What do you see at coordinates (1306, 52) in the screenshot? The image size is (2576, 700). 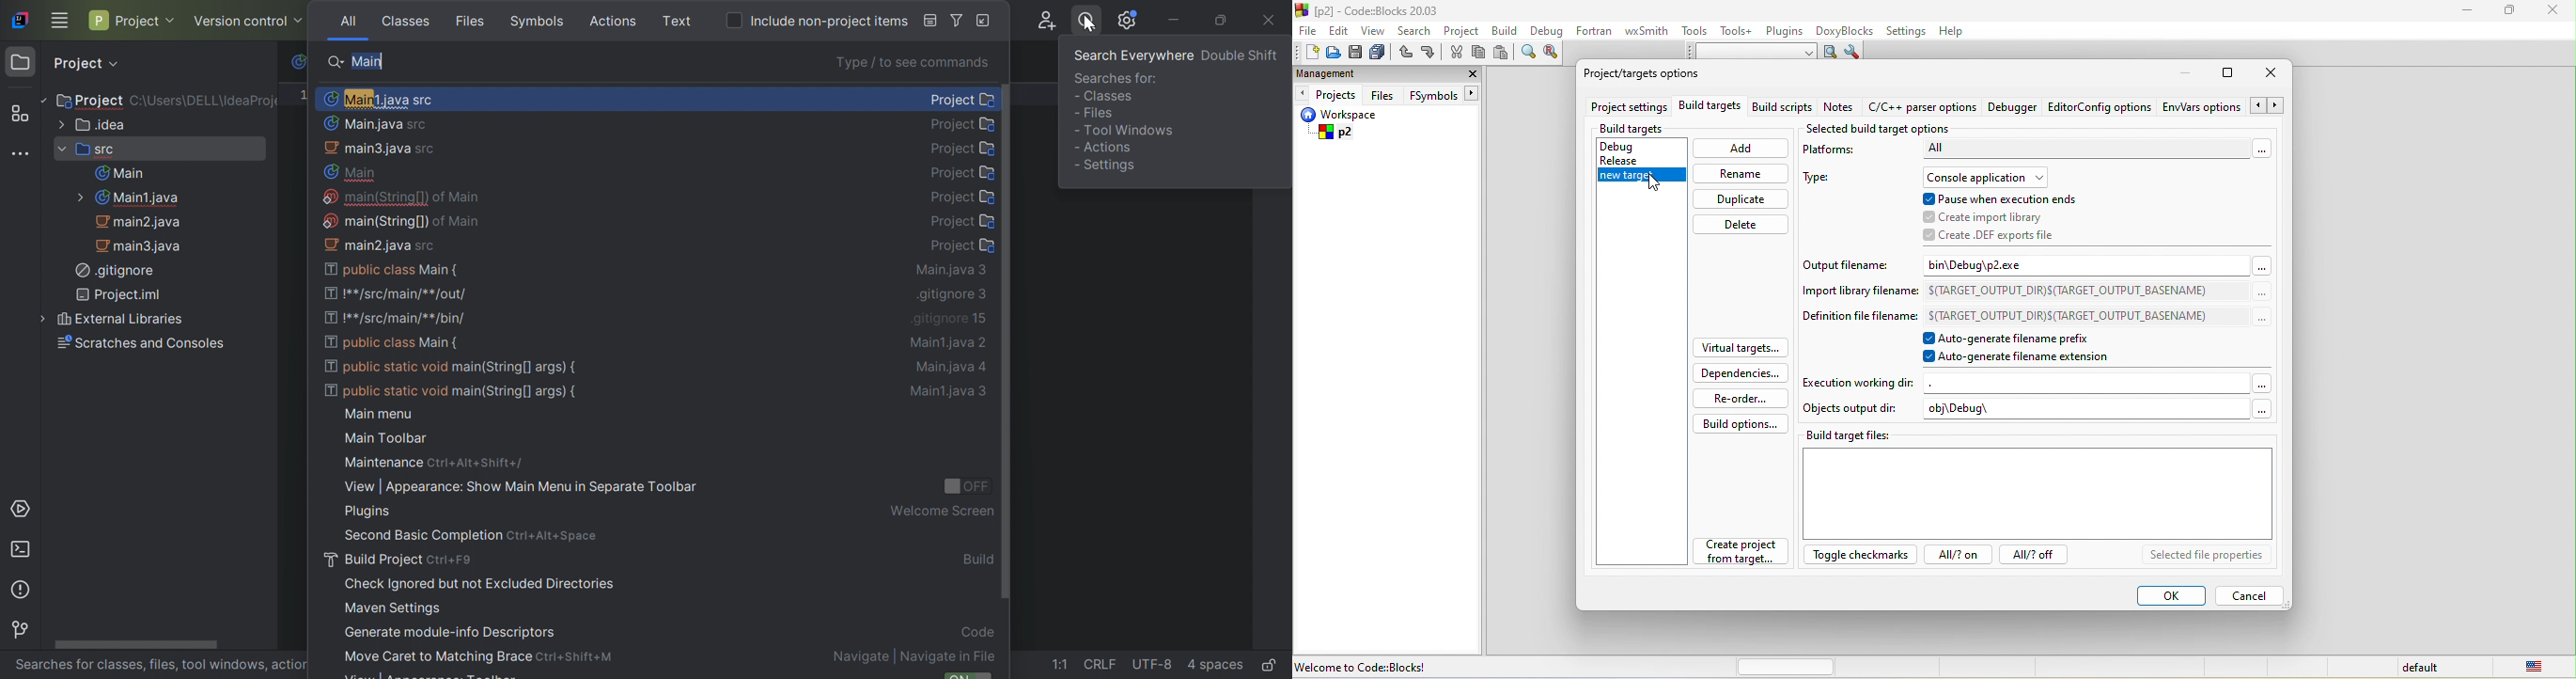 I see `new` at bounding box center [1306, 52].